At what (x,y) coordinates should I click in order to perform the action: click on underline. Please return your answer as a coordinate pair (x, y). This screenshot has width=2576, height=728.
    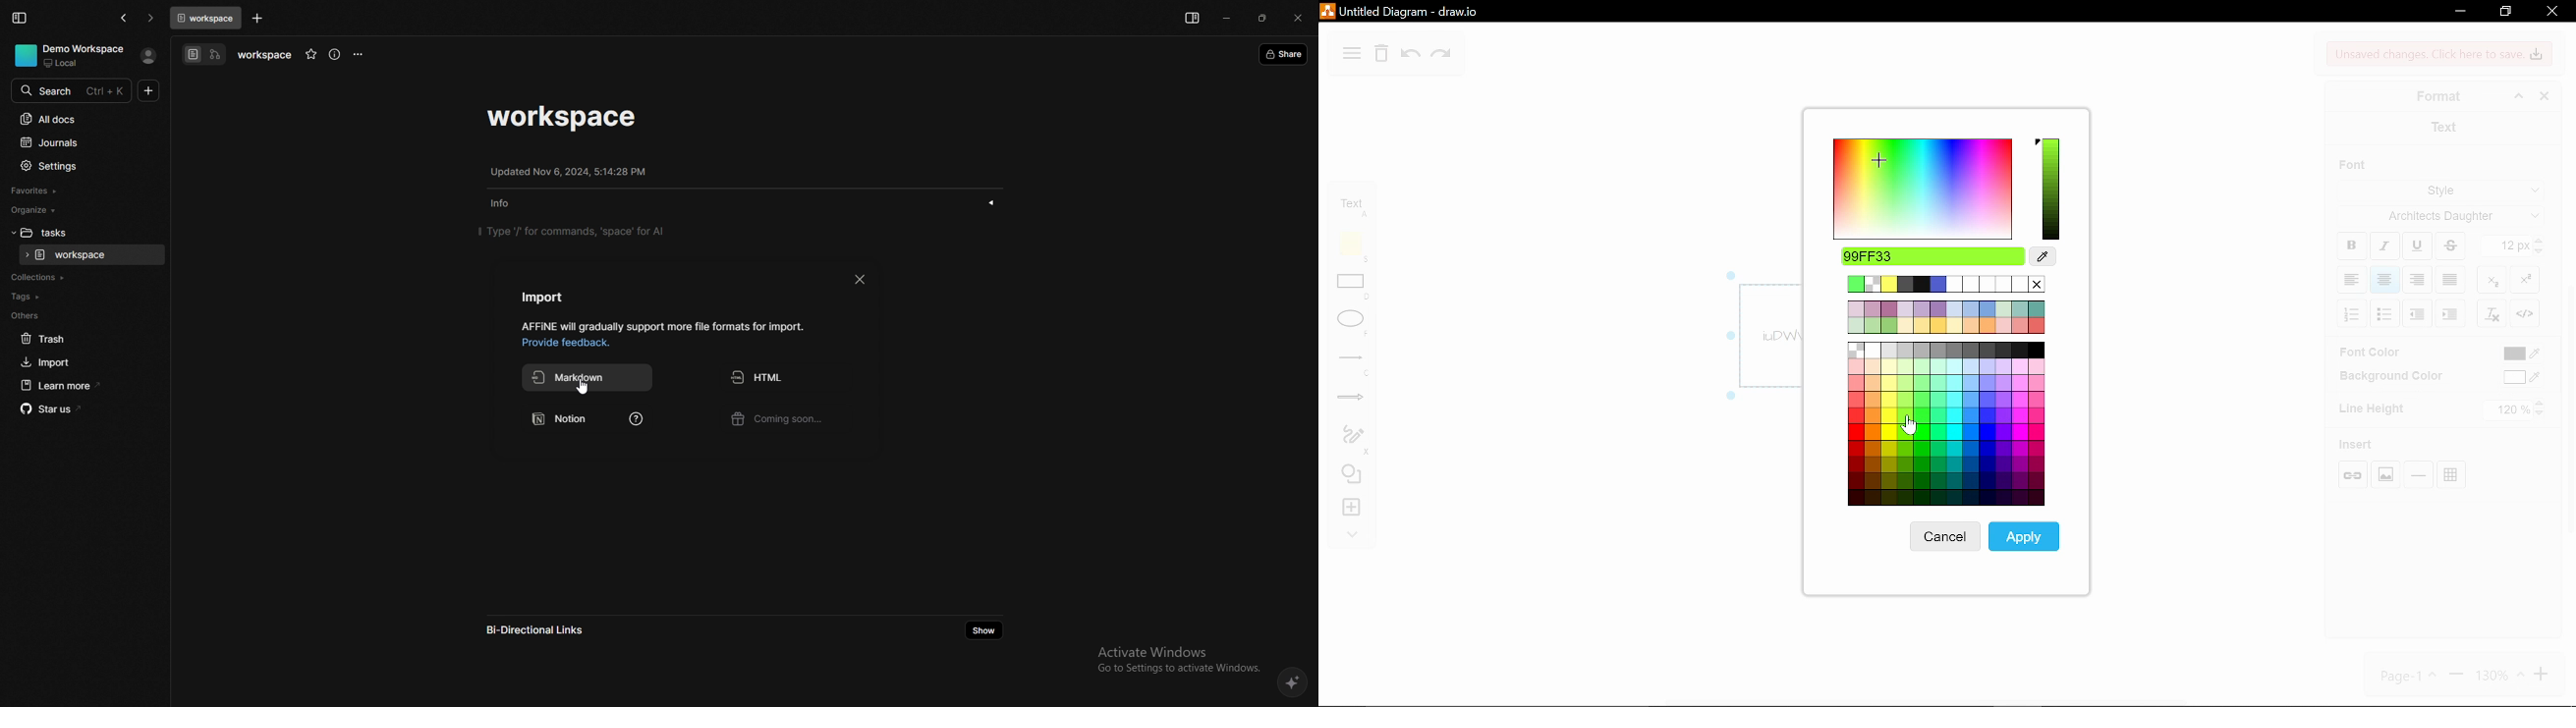
    Looking at the image, I should click on (2417, 246).